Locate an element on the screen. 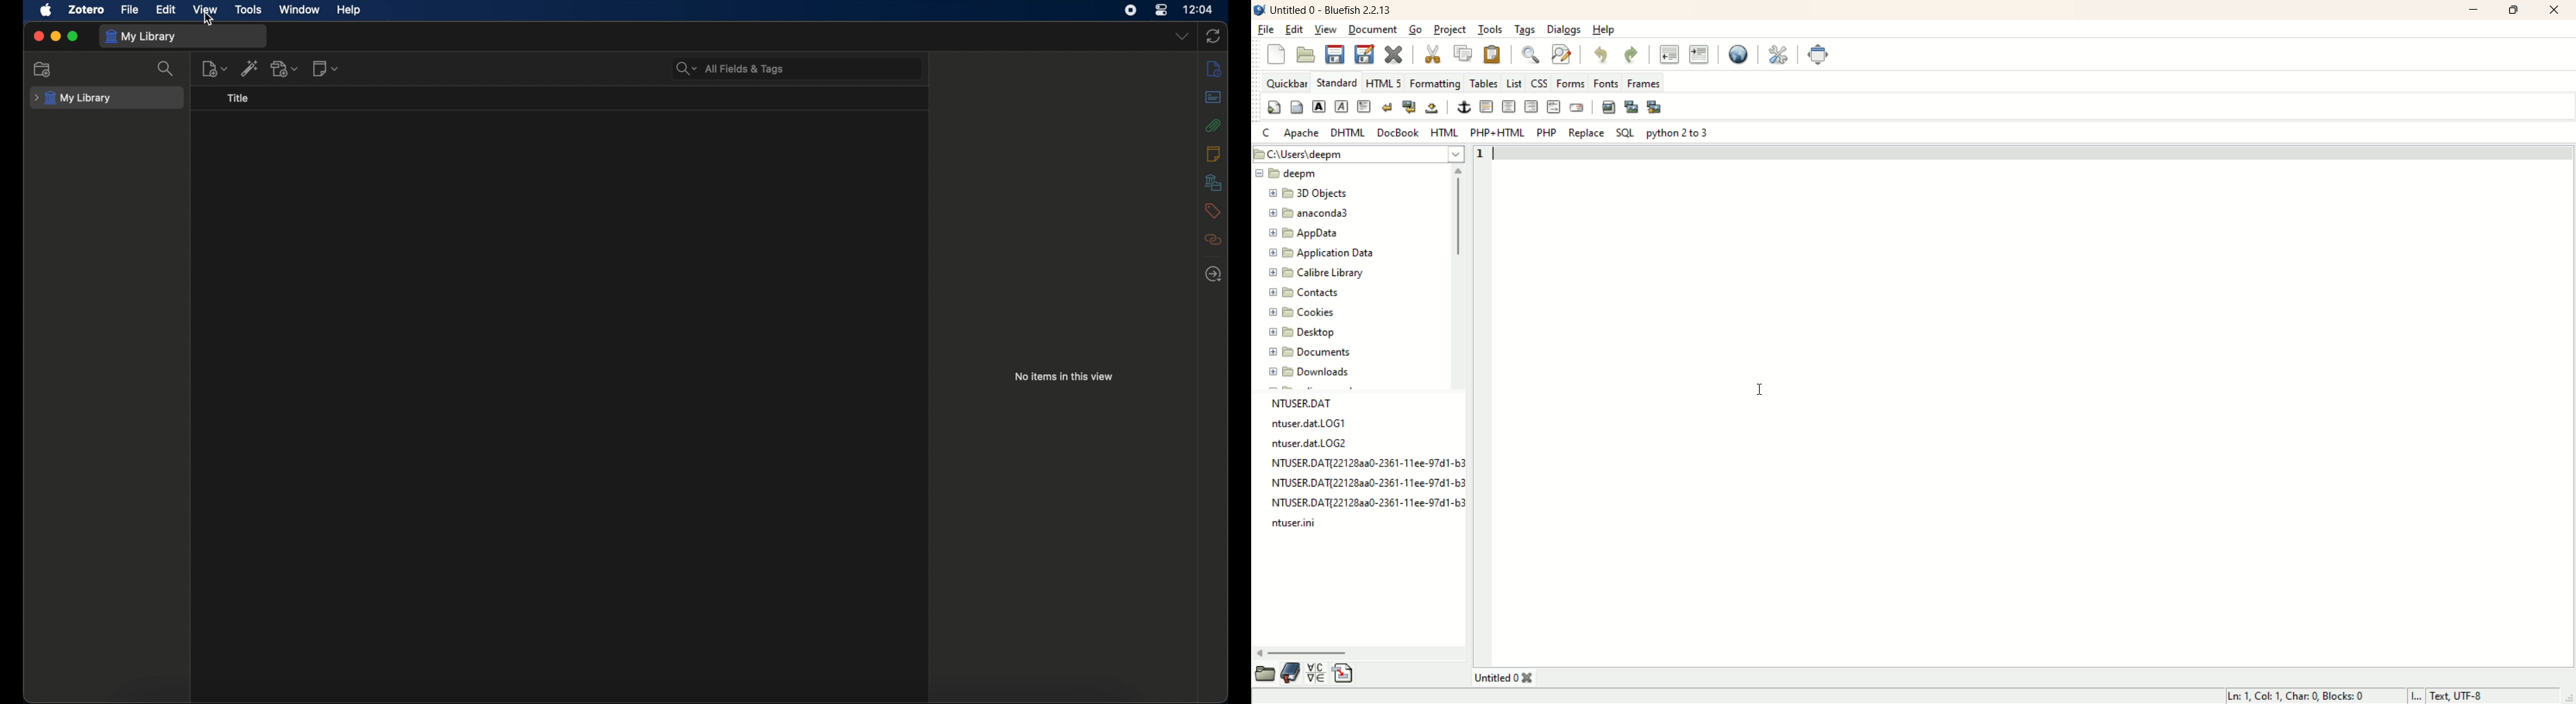  cookies is located at coordinates (1304, 314).